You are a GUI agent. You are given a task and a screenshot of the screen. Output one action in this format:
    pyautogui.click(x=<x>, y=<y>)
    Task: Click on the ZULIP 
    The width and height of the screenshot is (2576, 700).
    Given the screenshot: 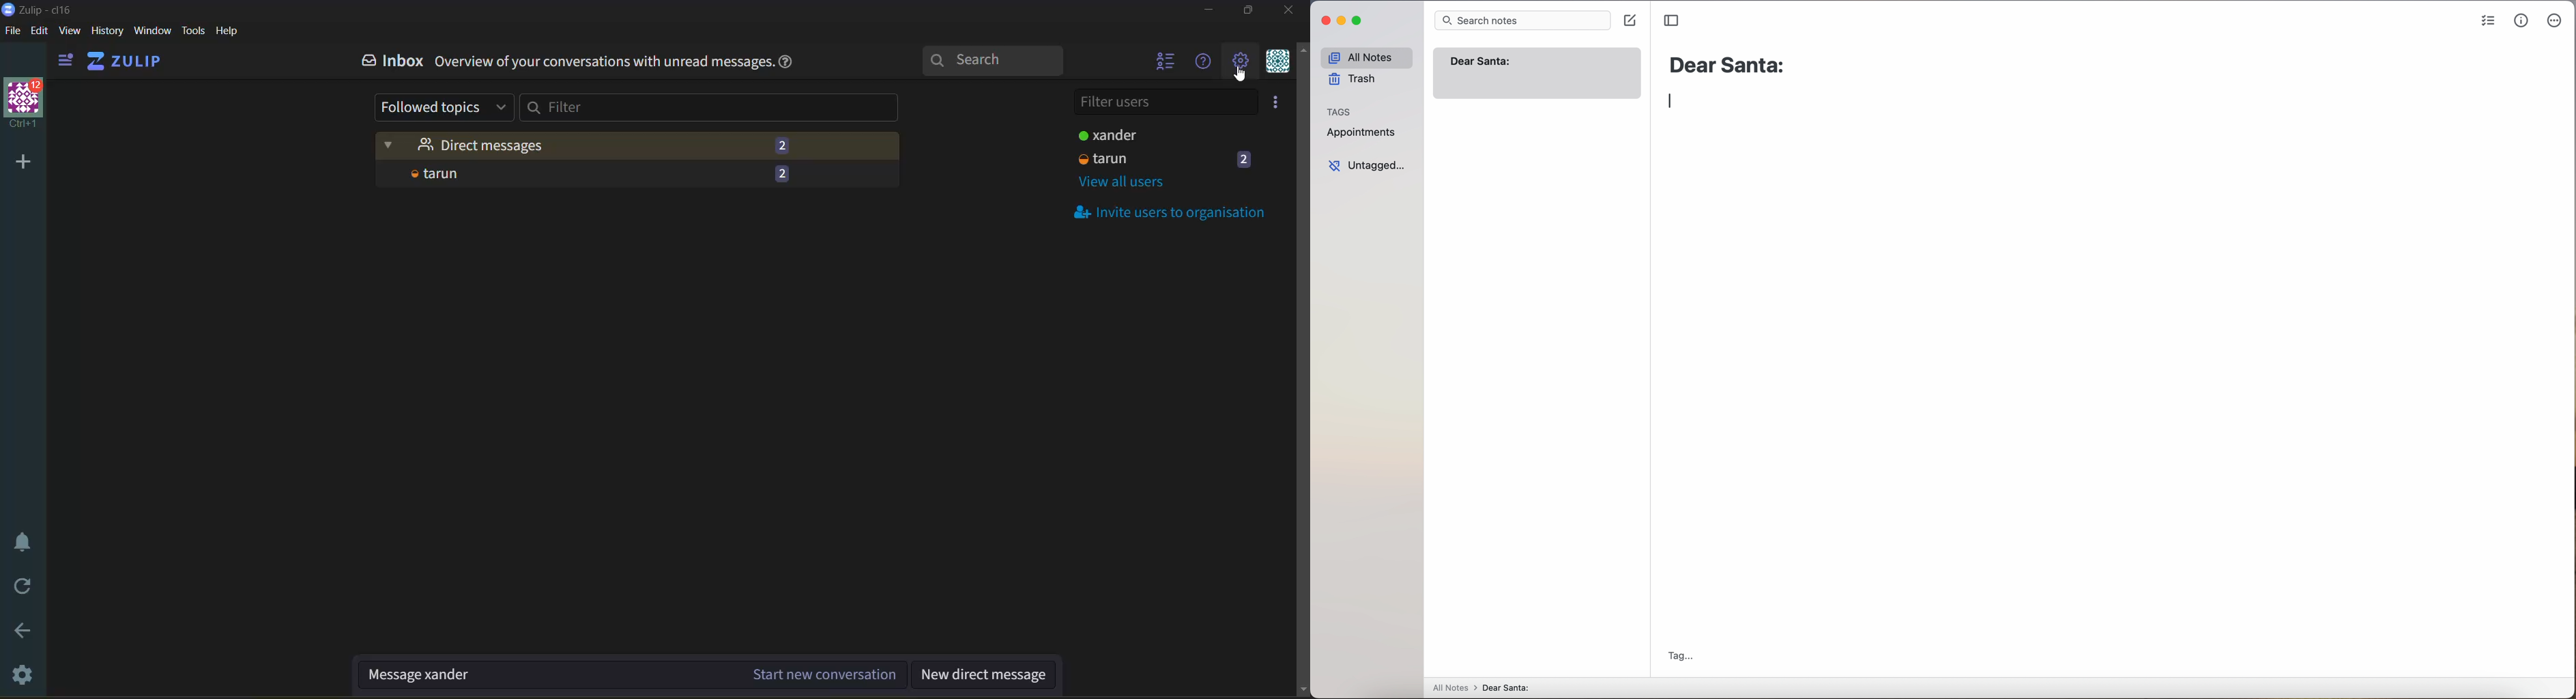 What is the action you would take?
    pyautogui.click(x=125, y=59)
    